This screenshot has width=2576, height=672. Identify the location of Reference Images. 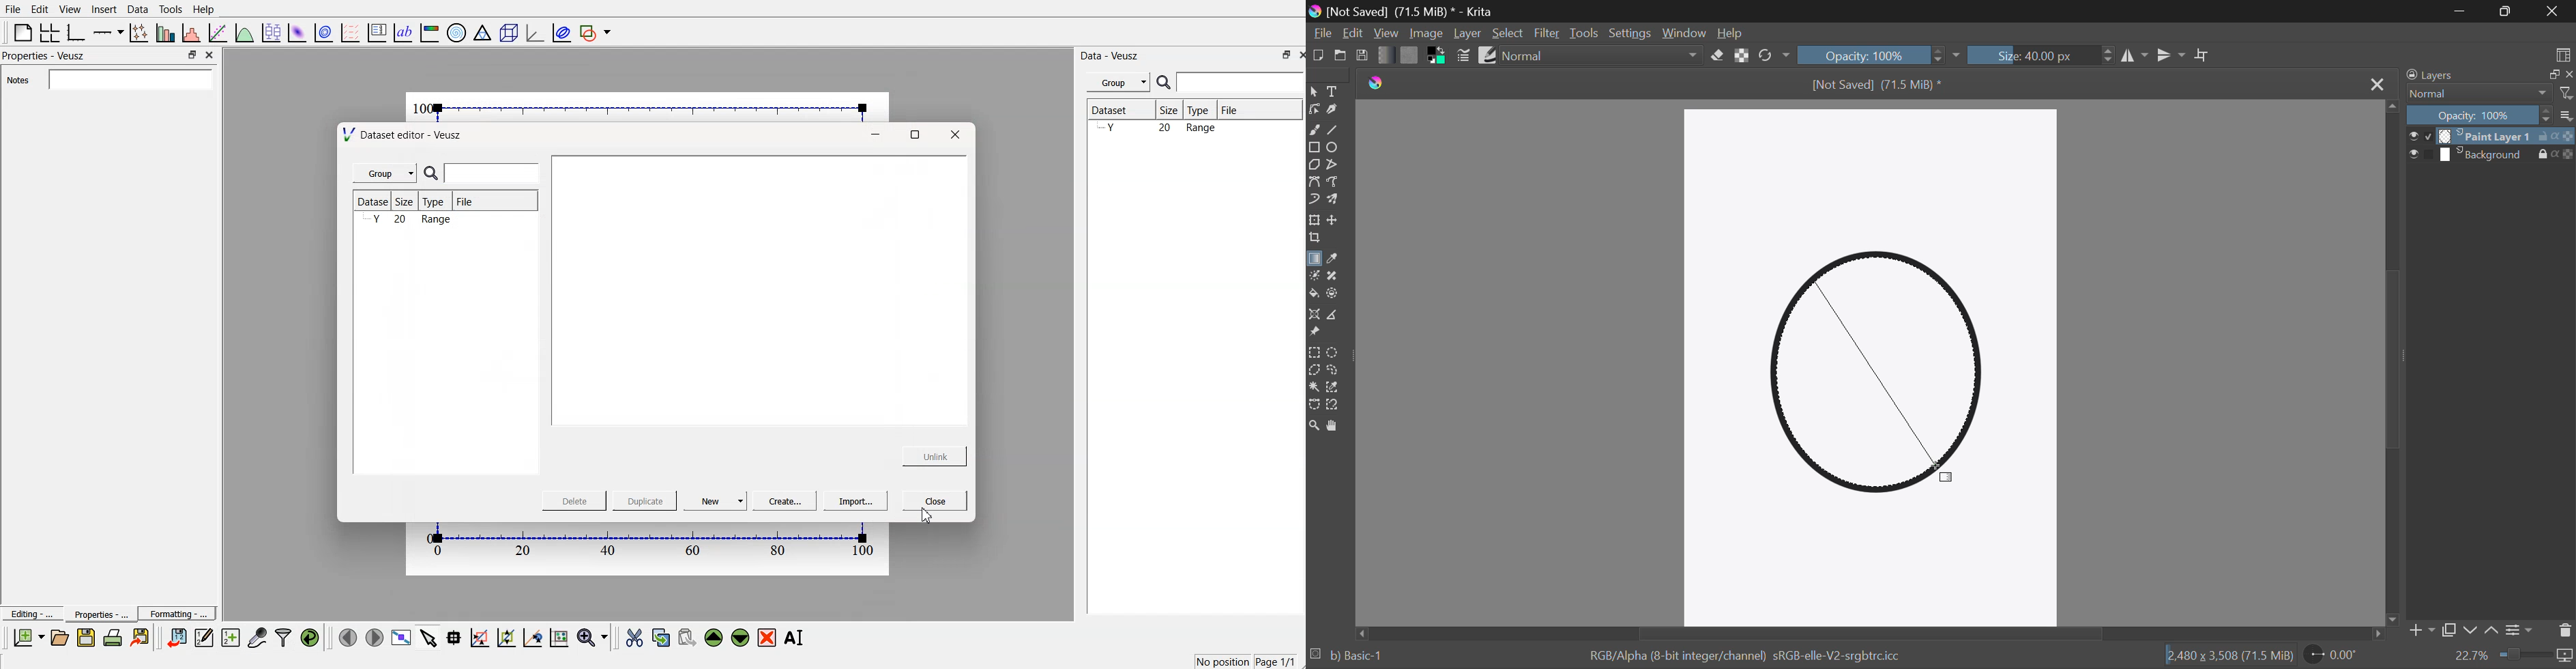
(1314, 333).